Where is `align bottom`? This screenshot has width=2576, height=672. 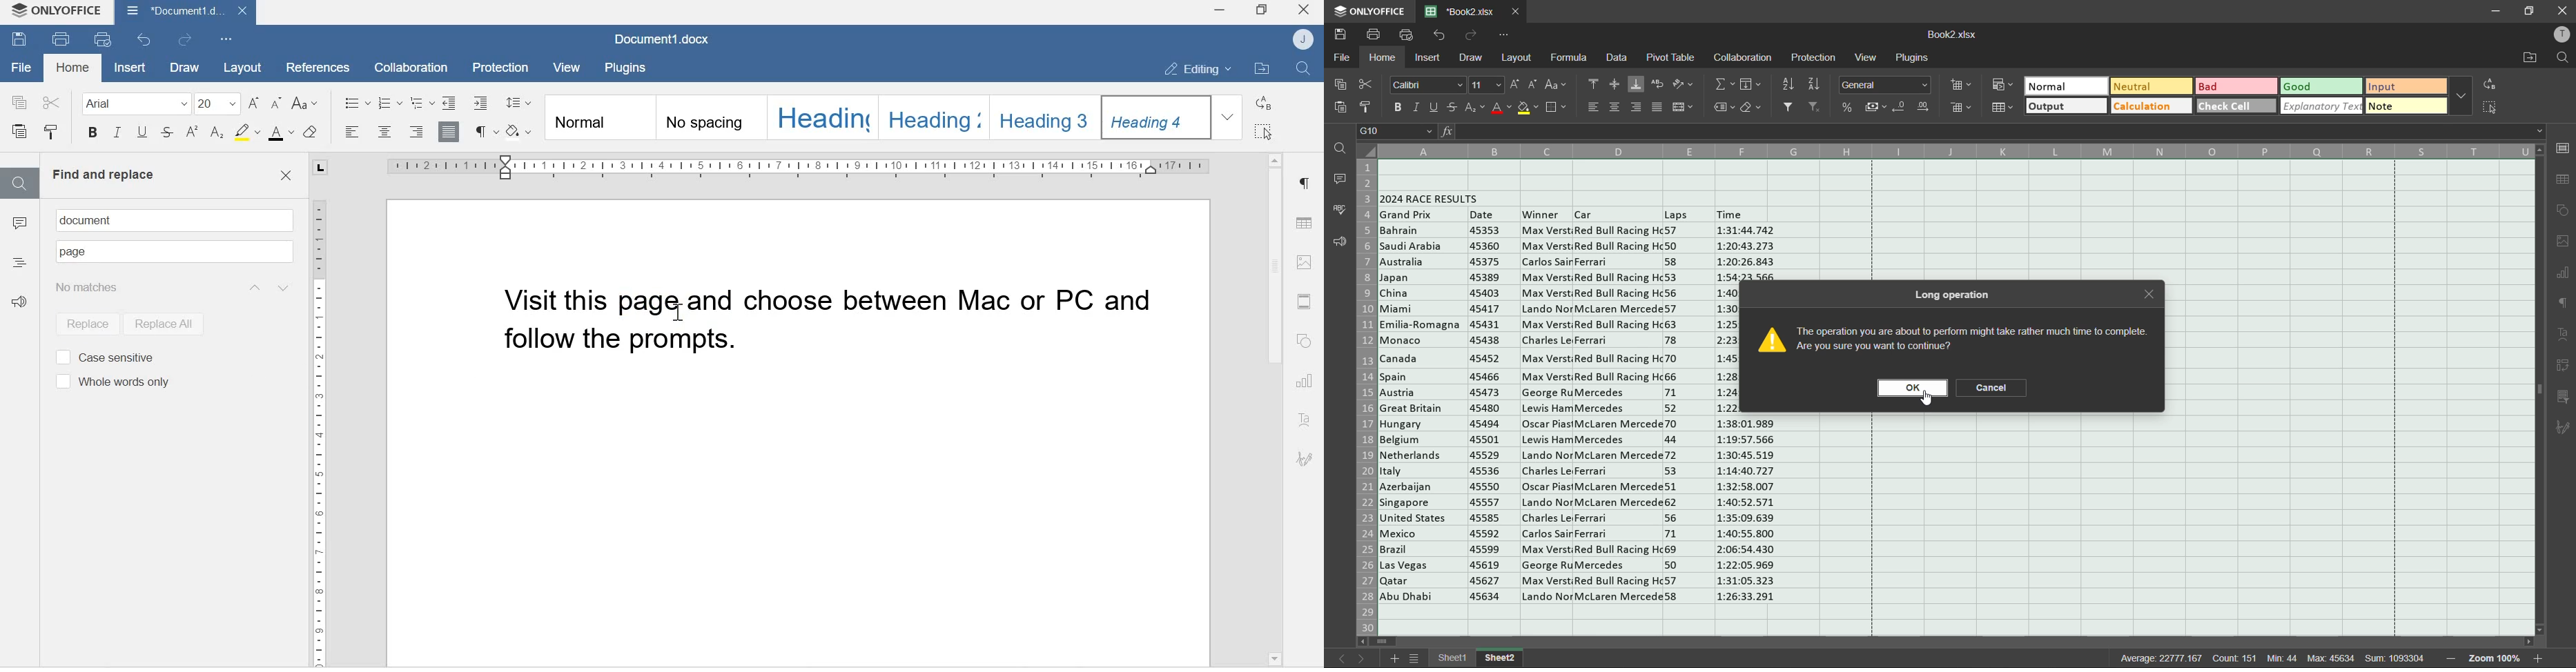
align bottom is located at coordinates (1636, 86).